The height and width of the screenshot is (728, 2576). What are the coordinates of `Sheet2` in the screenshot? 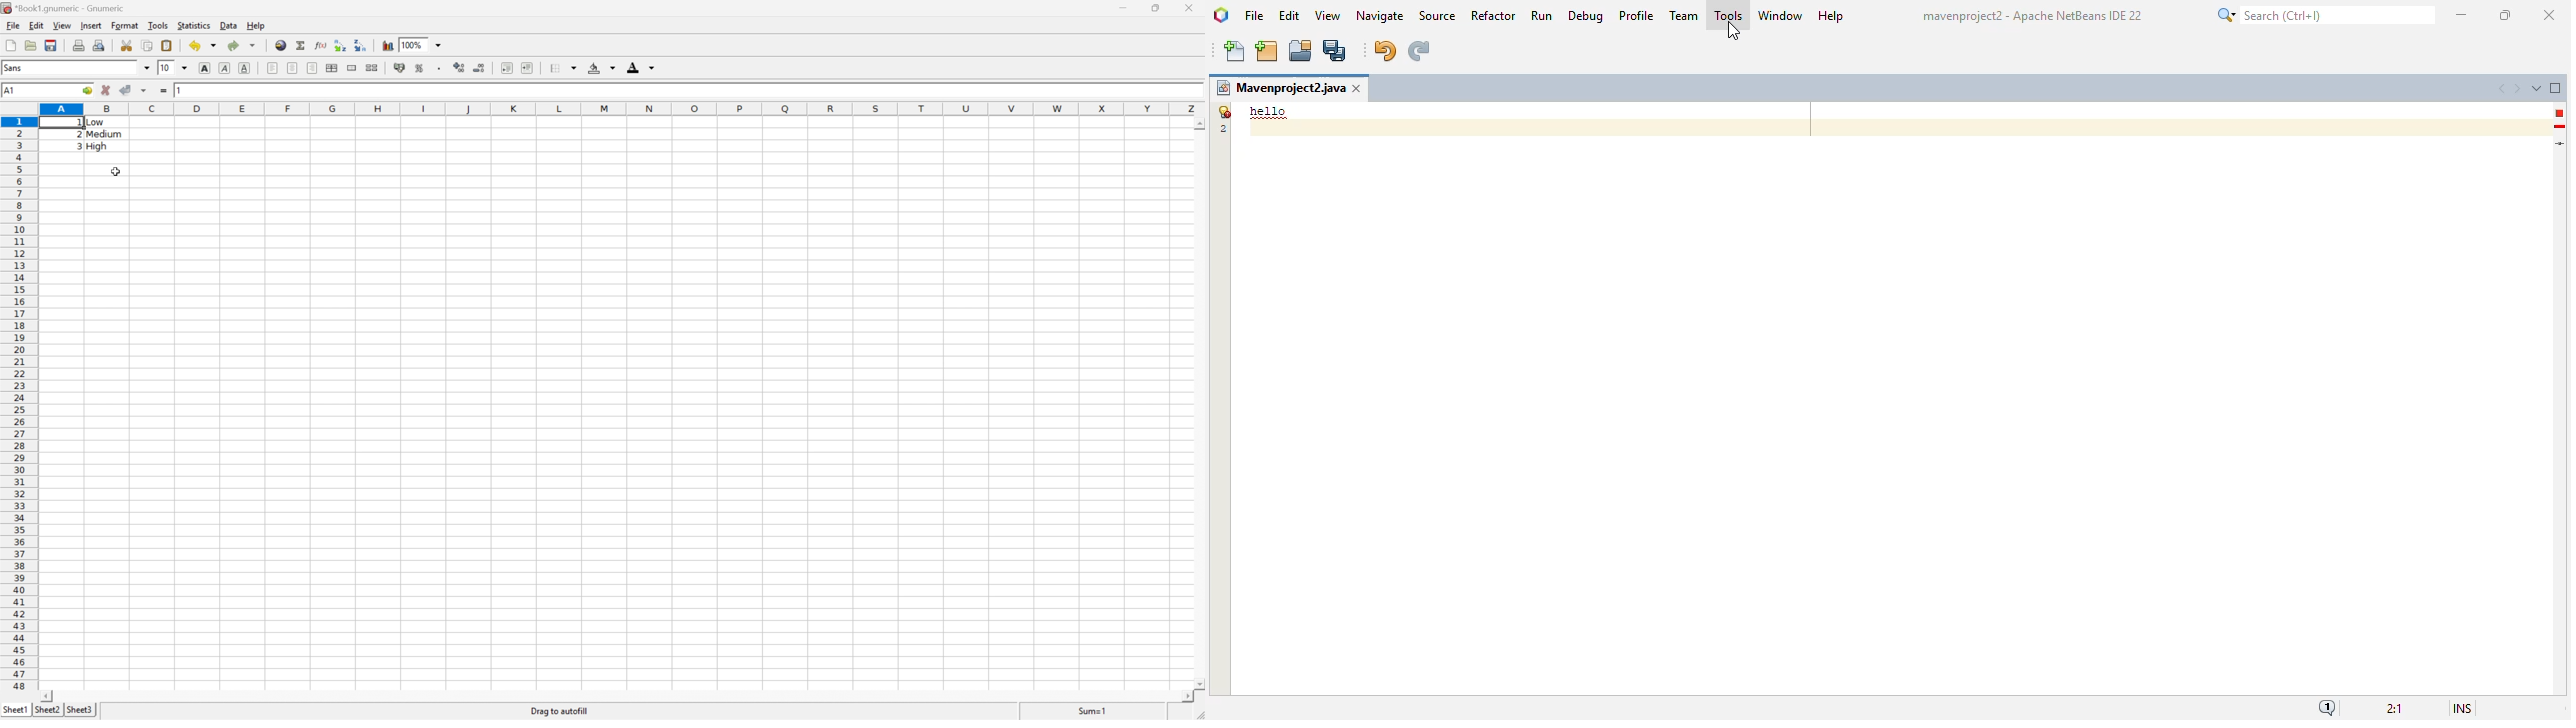 It's located at (48, 710).